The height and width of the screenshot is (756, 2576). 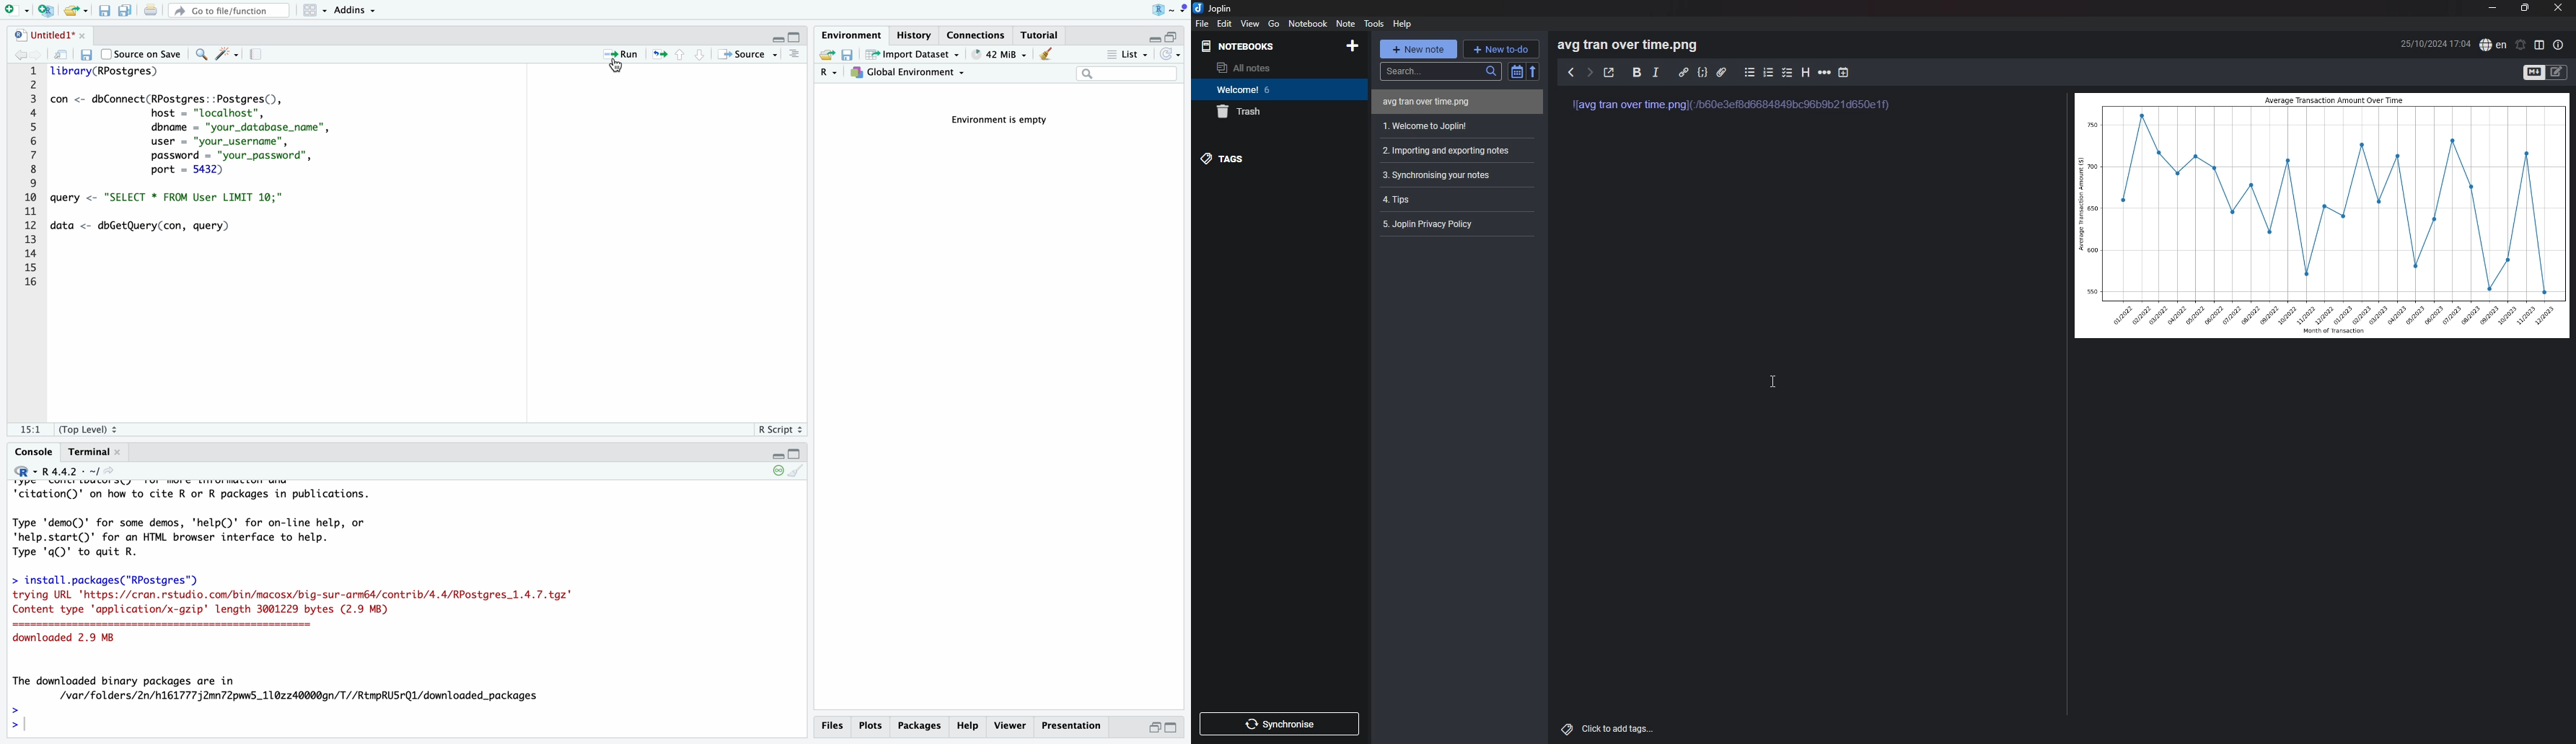 I want to click on bulleted list, so click(x=1750, y=73).